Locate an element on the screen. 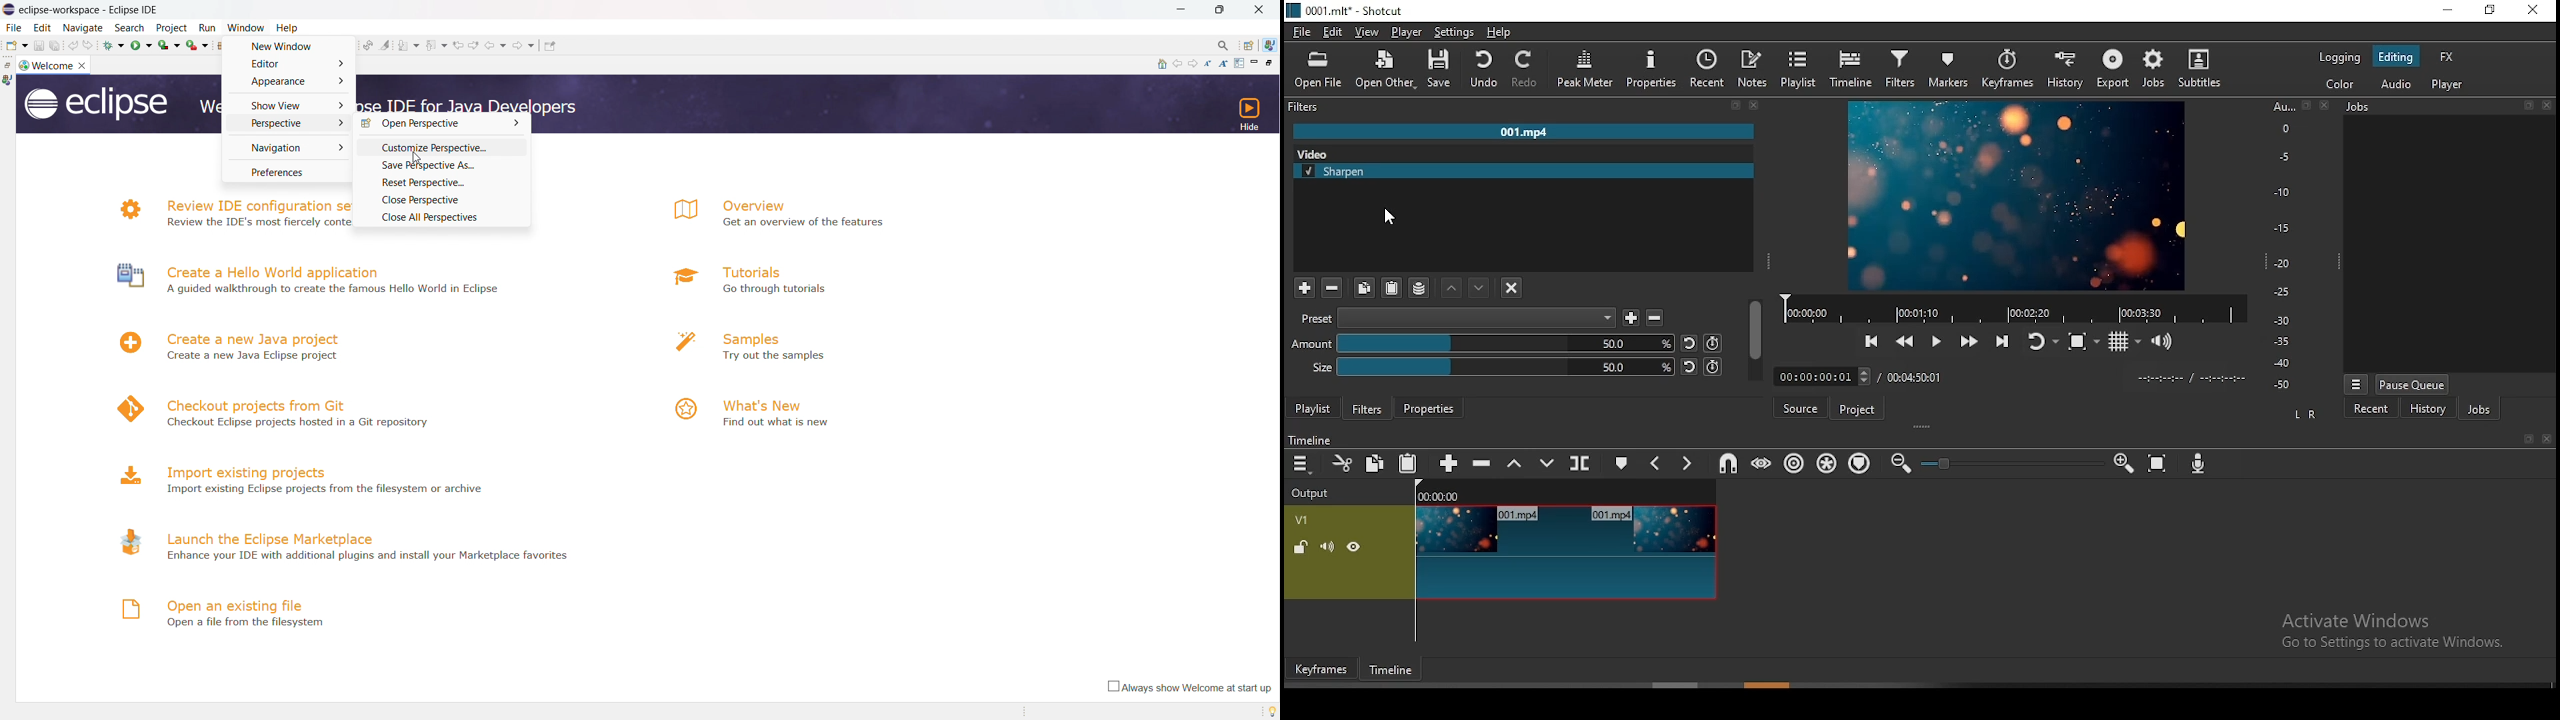  record audio is located at coordinates (2198, 463).